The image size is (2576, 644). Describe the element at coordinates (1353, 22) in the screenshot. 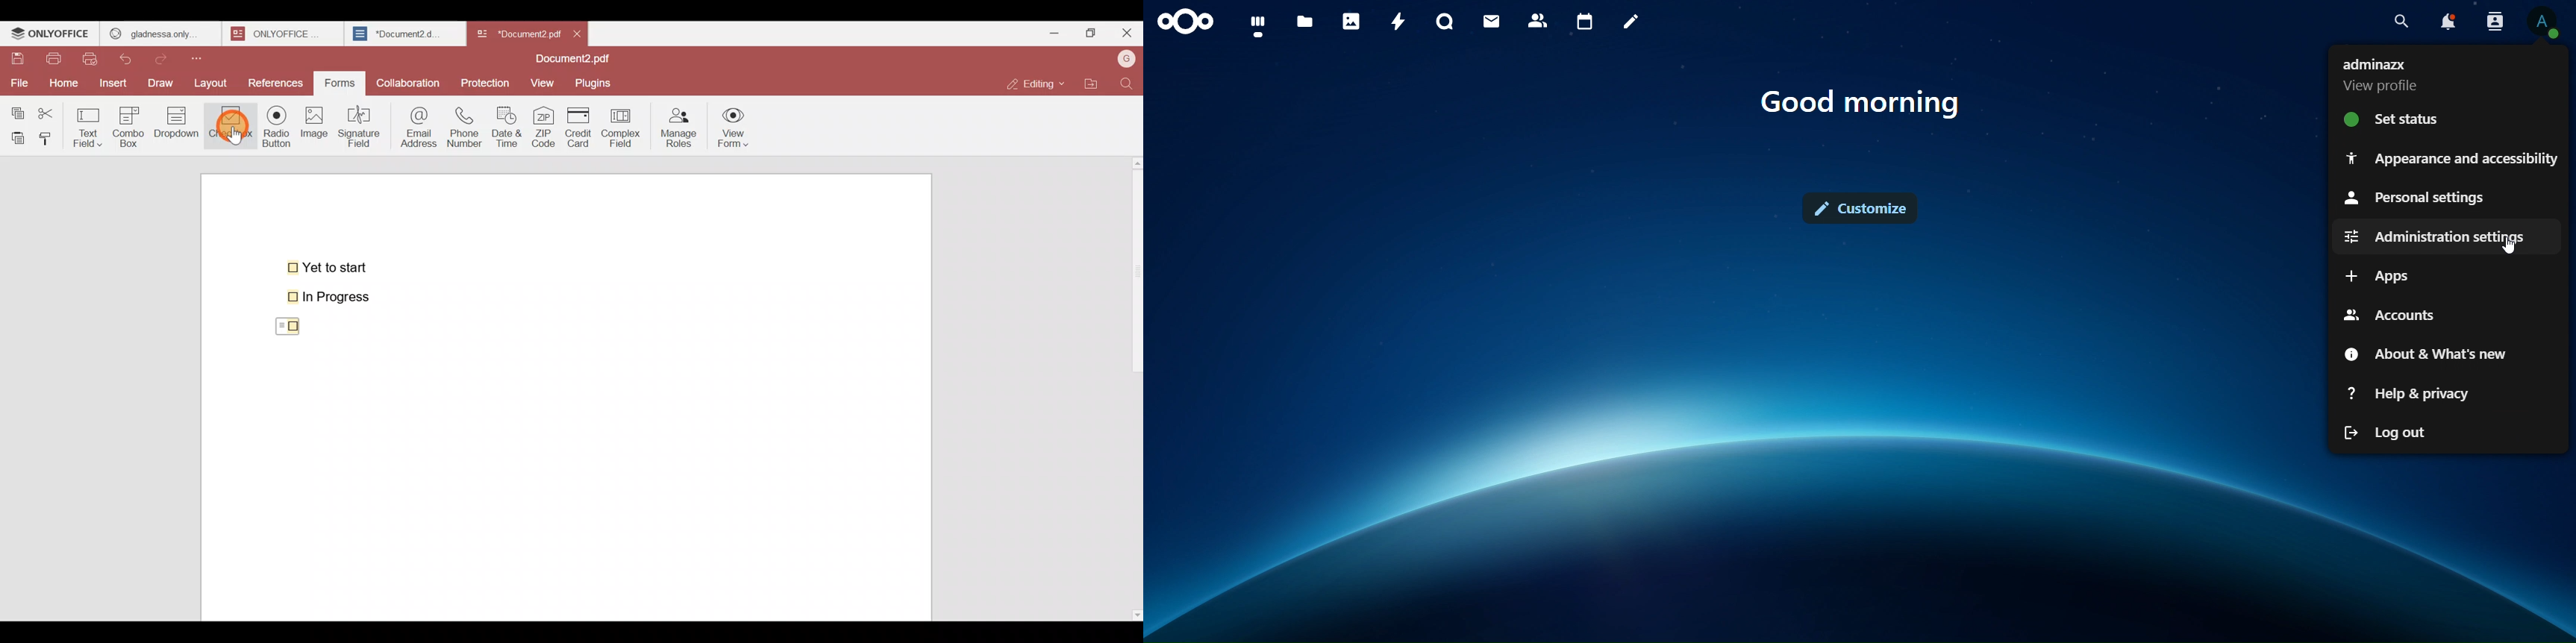

I see `photos` at that location.